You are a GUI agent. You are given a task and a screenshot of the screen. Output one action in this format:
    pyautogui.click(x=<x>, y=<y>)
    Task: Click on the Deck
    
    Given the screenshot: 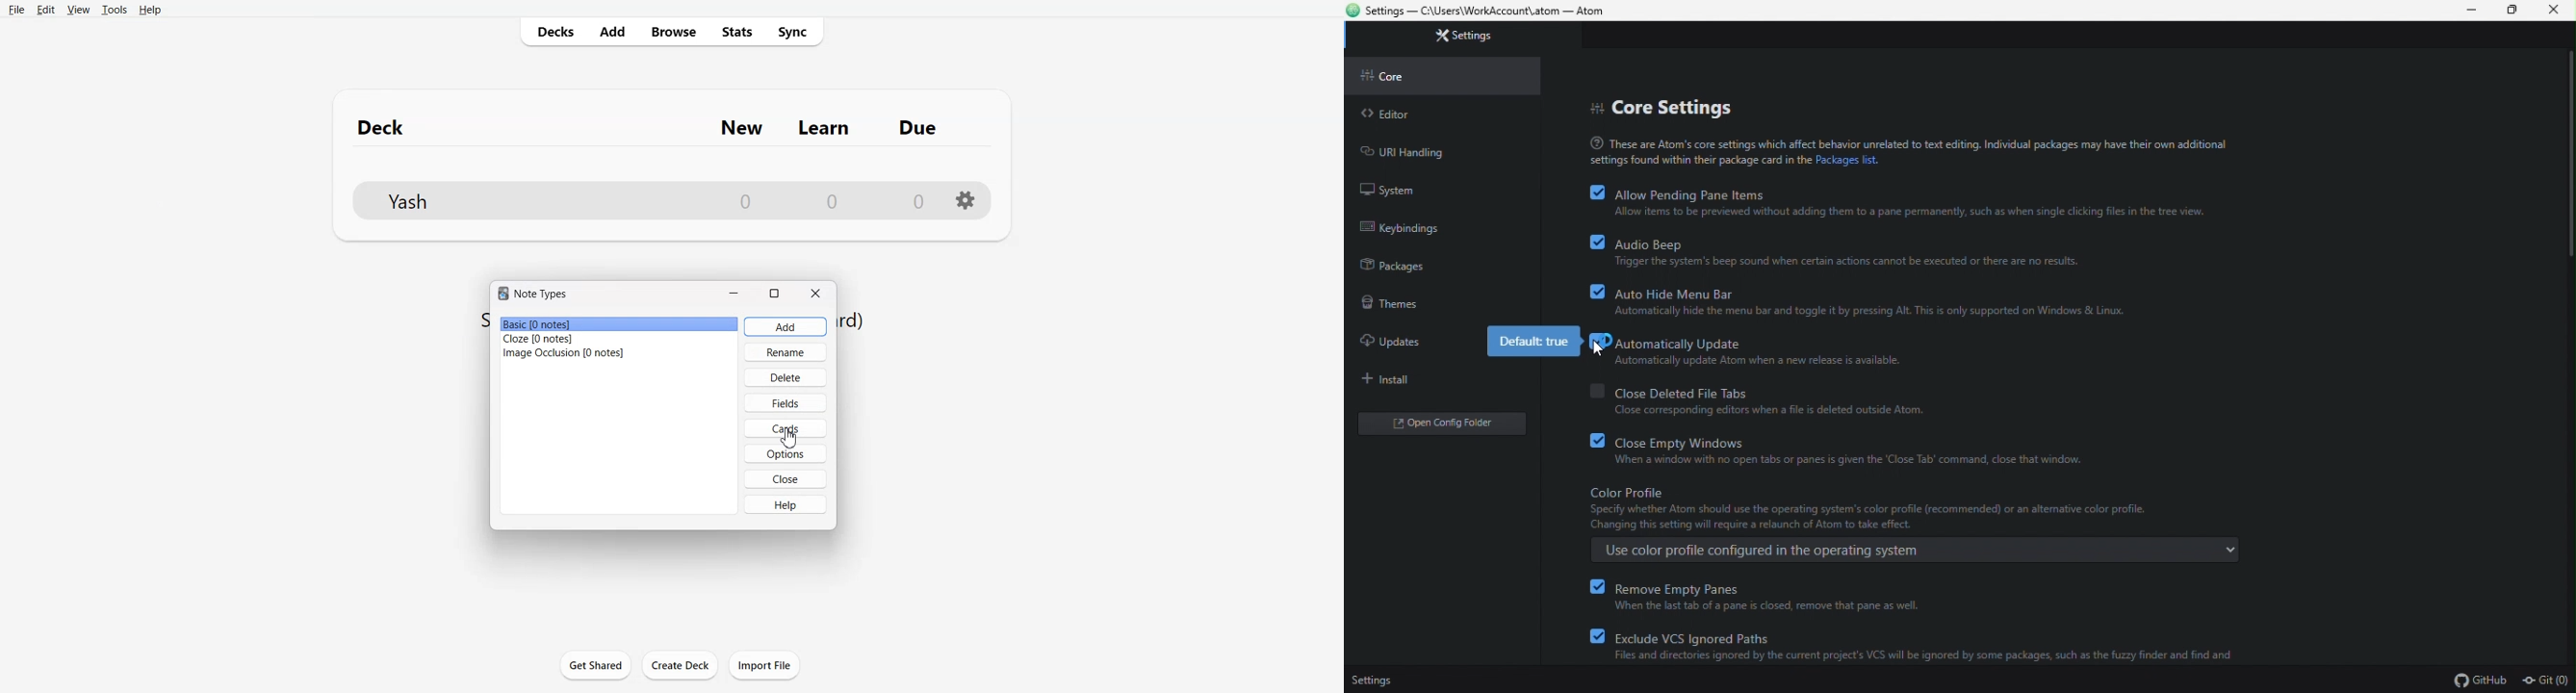 What is the action you would take?
    pyautogui.click(x=388, y=127)
    